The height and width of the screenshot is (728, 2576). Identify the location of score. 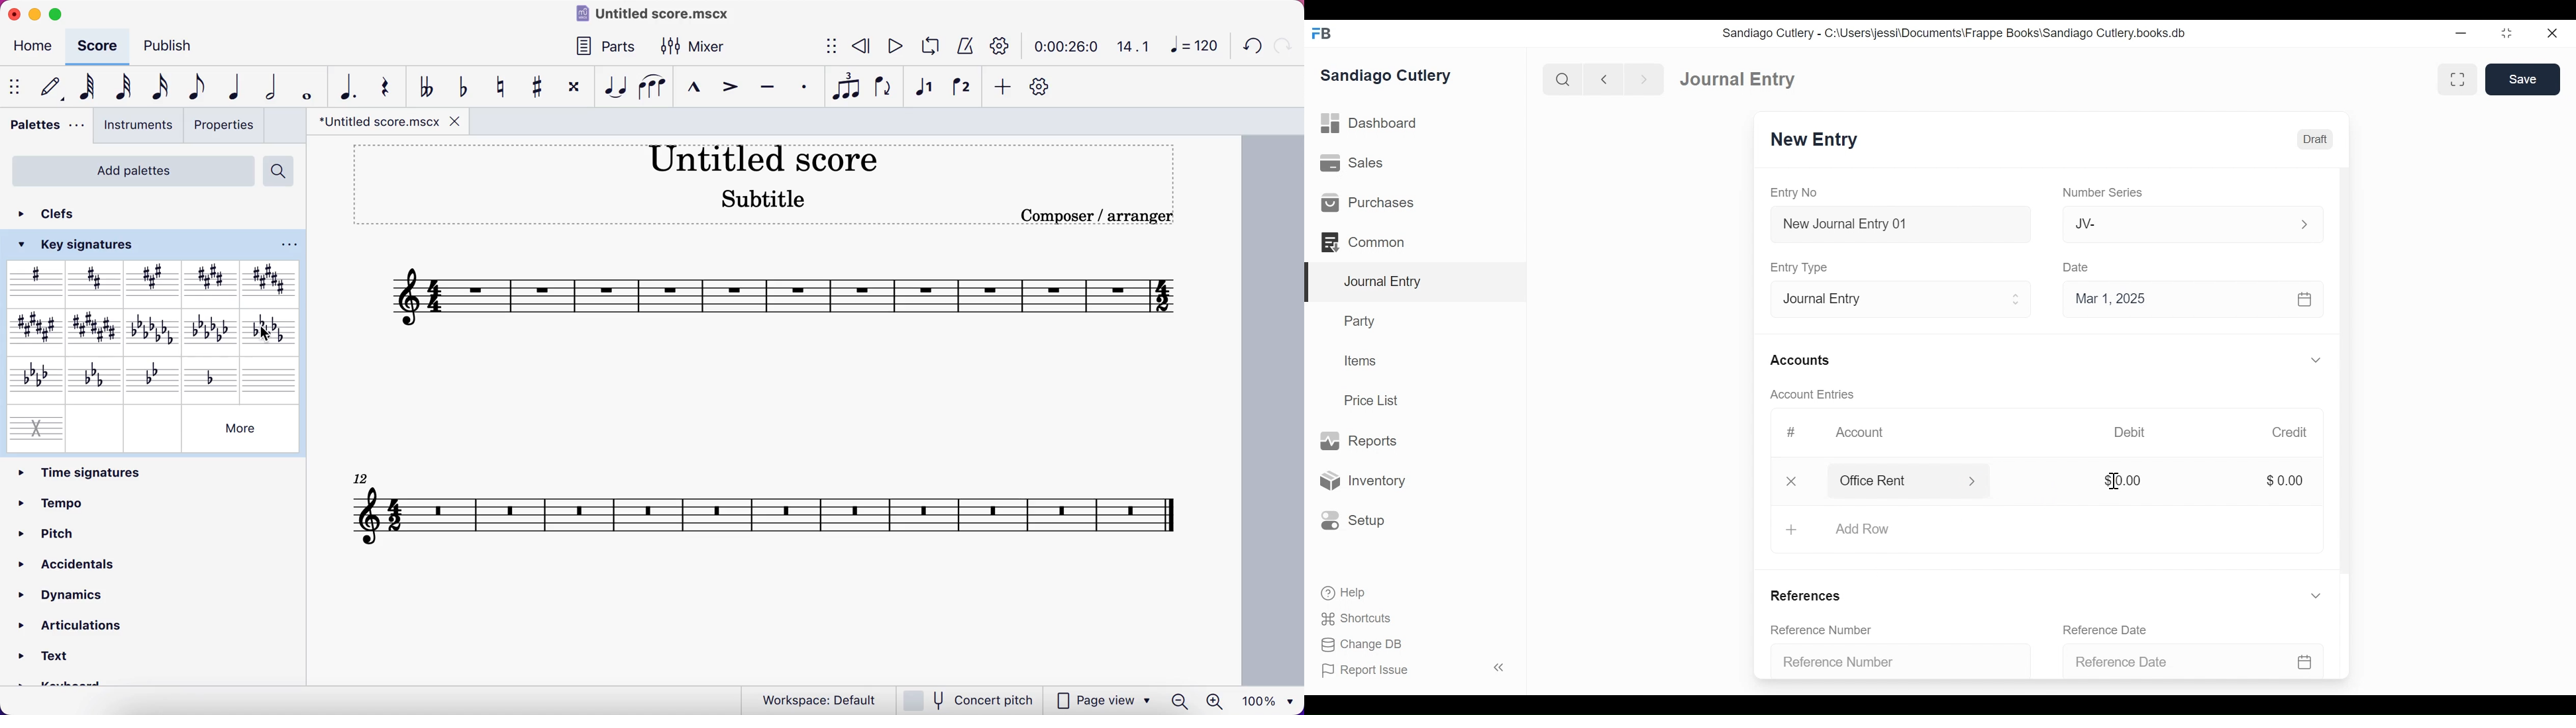
(99, 46).